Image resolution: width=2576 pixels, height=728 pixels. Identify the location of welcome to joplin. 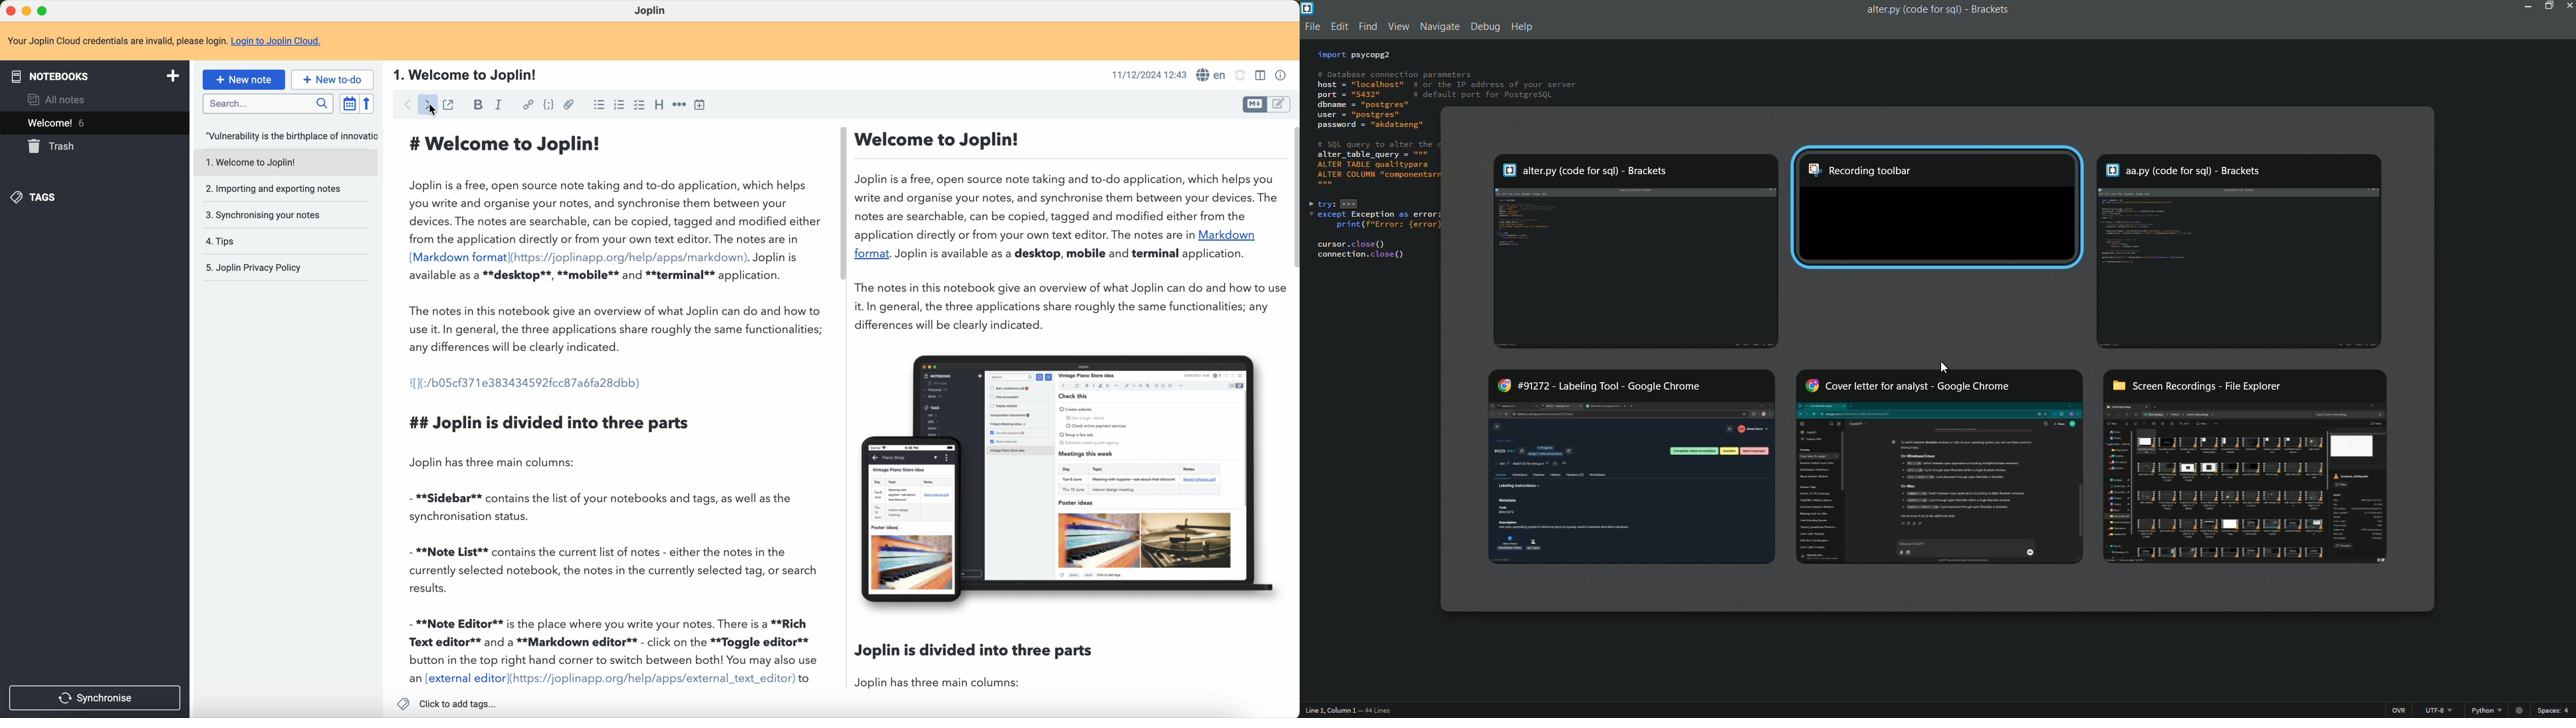
(250, 164).